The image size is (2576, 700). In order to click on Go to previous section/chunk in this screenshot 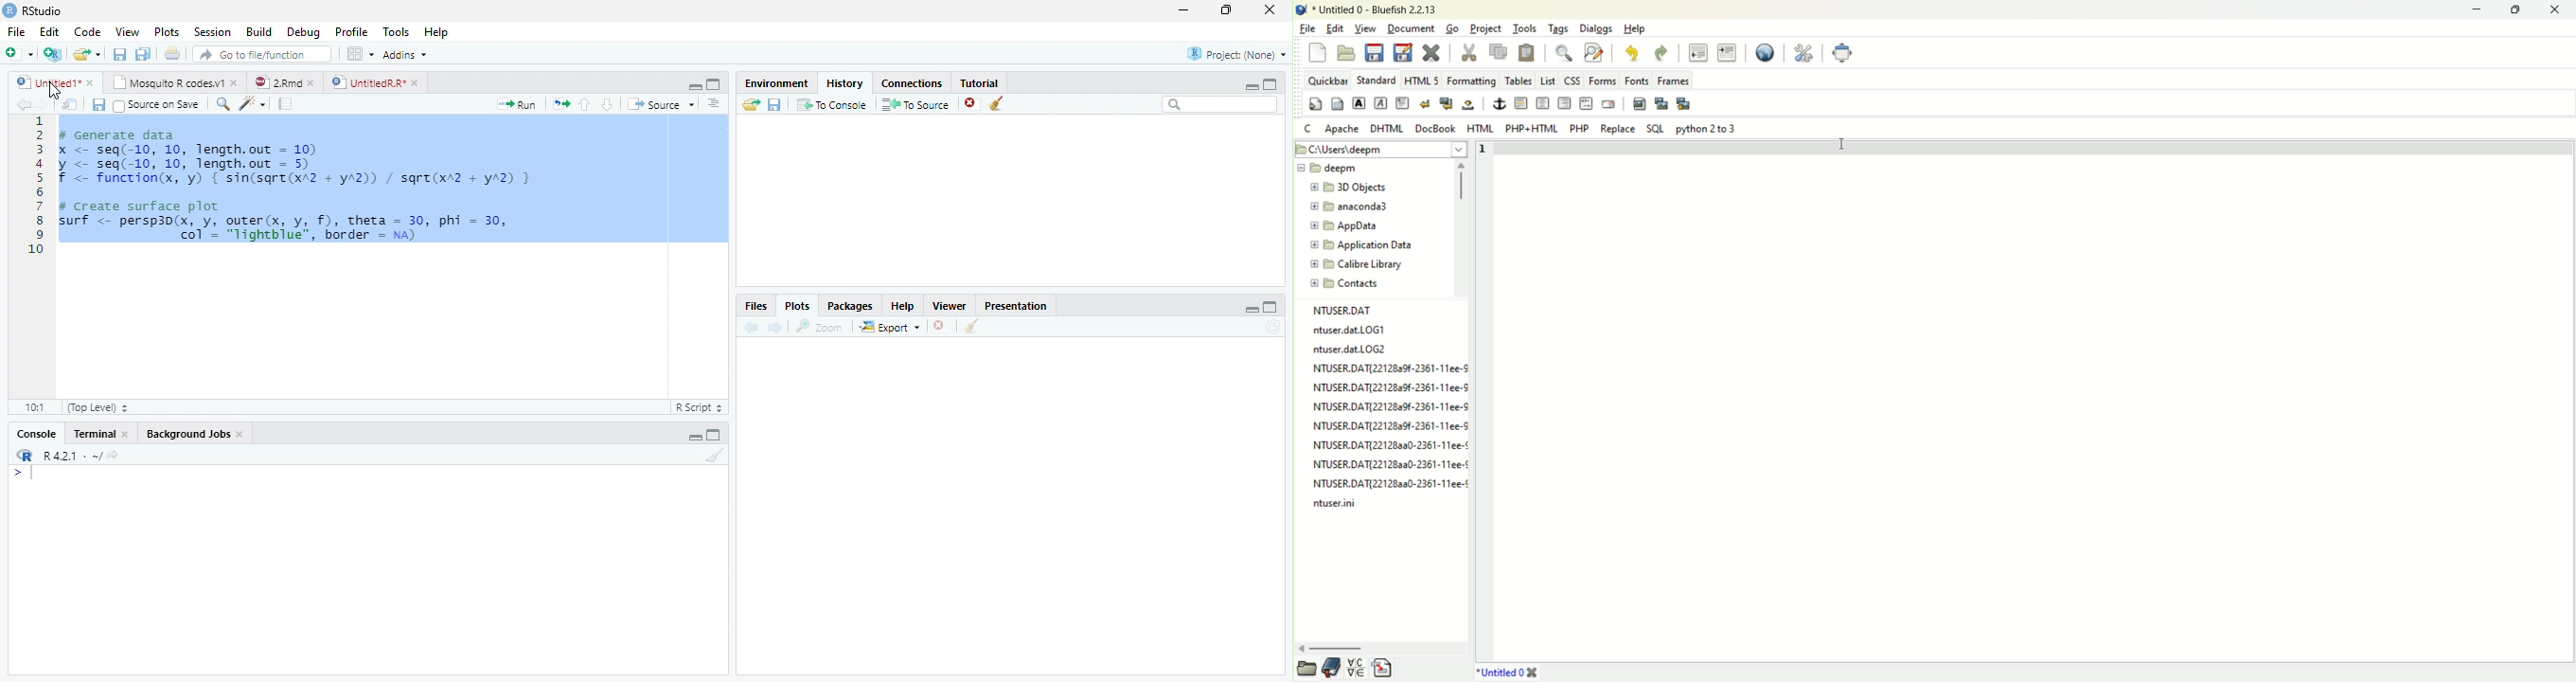, I will do `click(584, 104)`.